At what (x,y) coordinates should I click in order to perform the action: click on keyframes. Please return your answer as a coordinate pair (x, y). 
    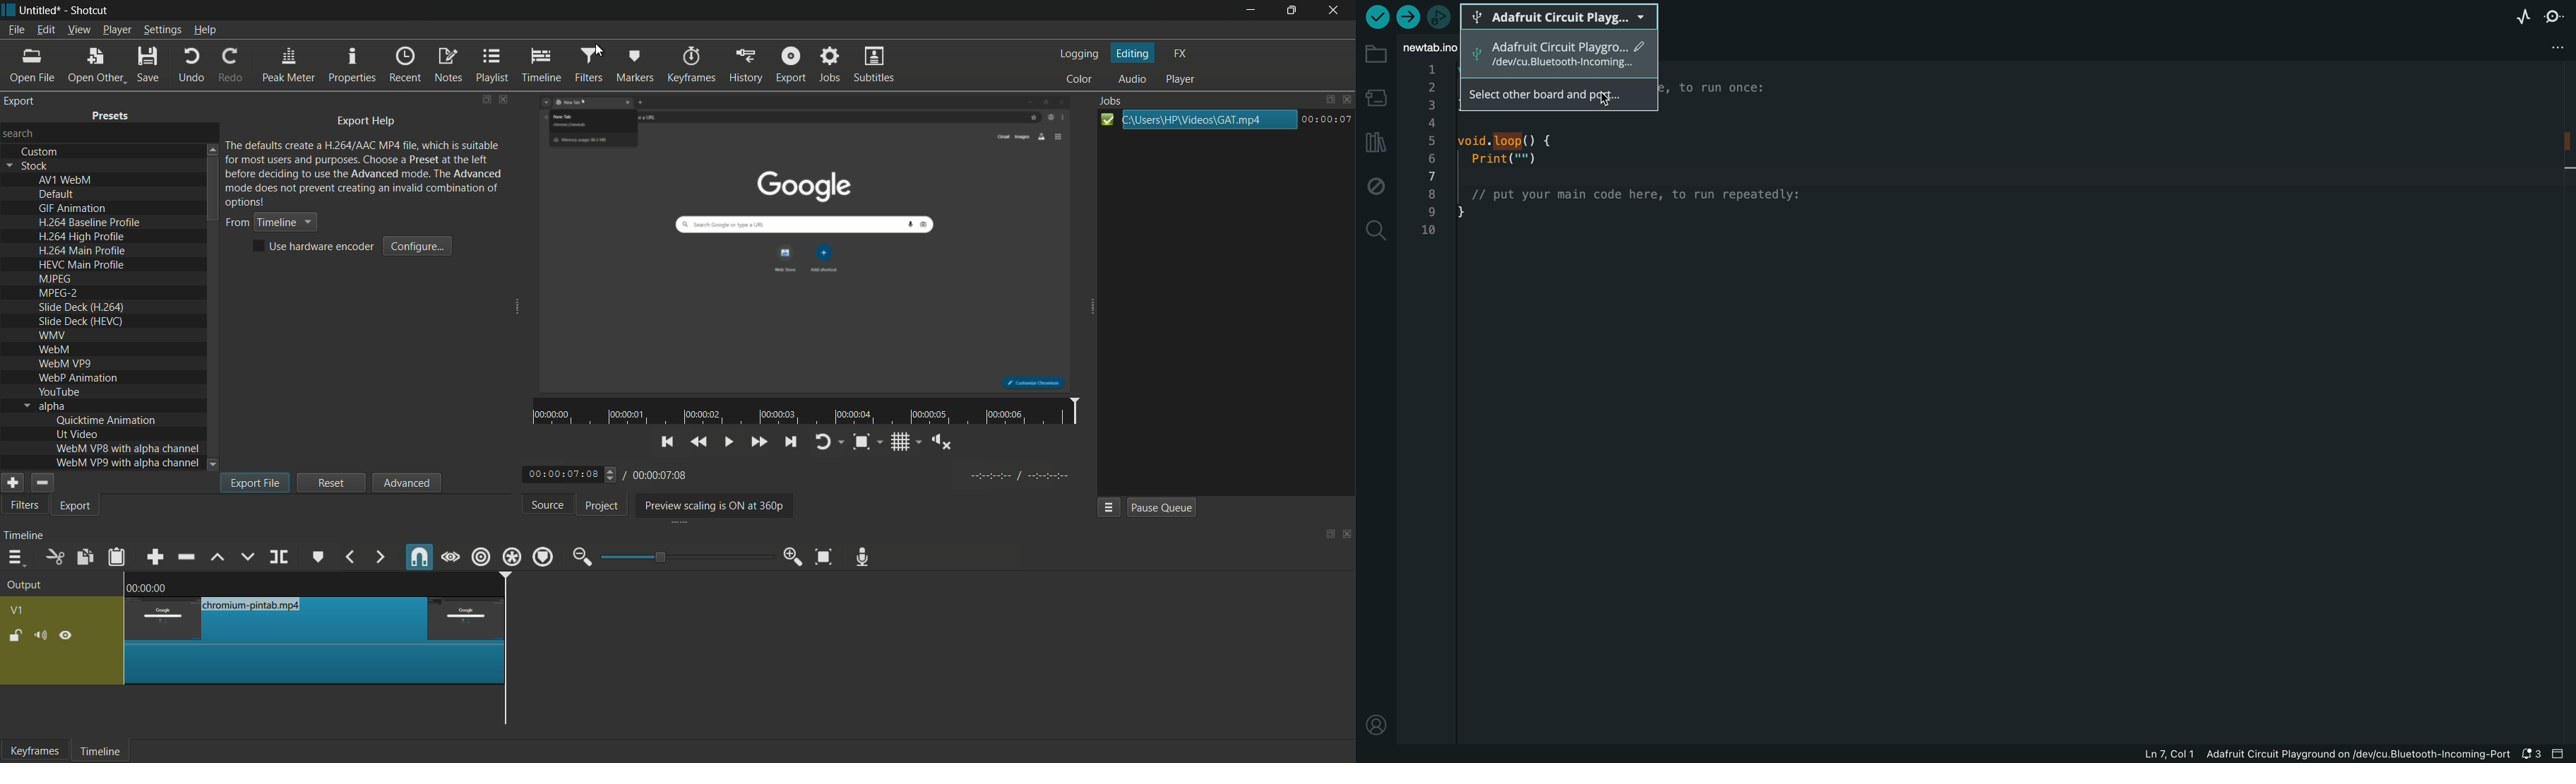
    Looking at the image, I should click on (694, 64).